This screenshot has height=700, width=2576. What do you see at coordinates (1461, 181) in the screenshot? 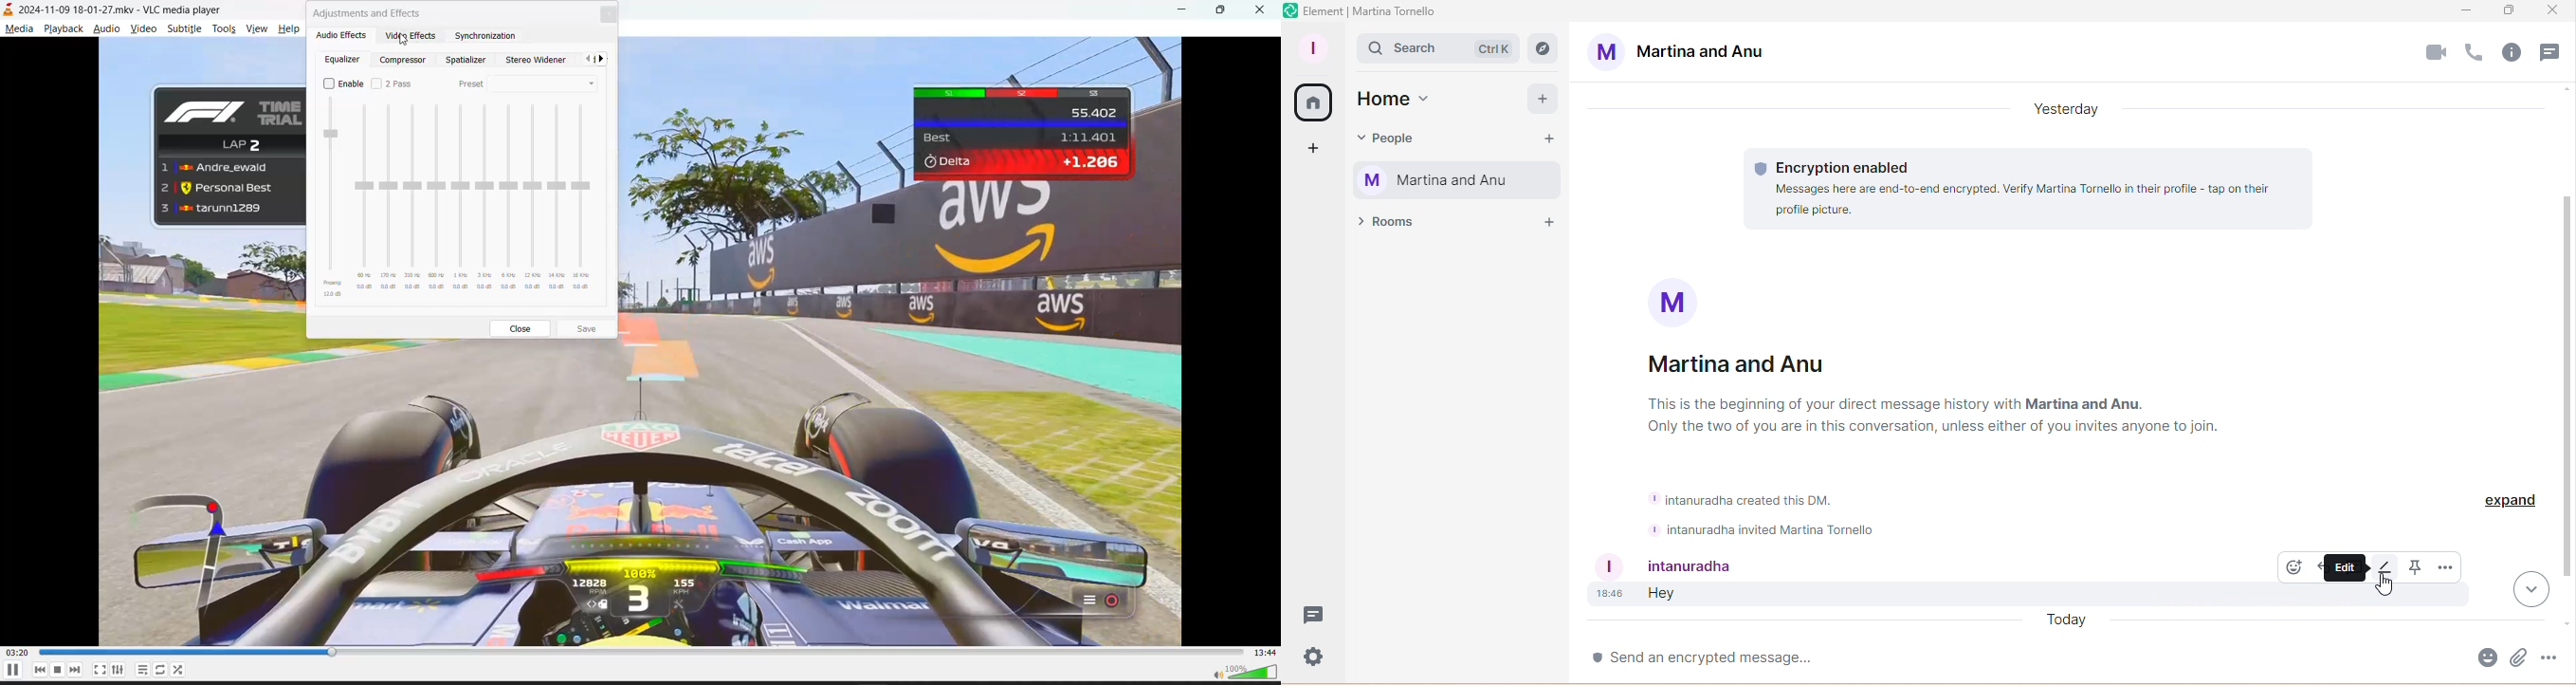
I see `Martina Tornello` at bounding box center [1461, 181].